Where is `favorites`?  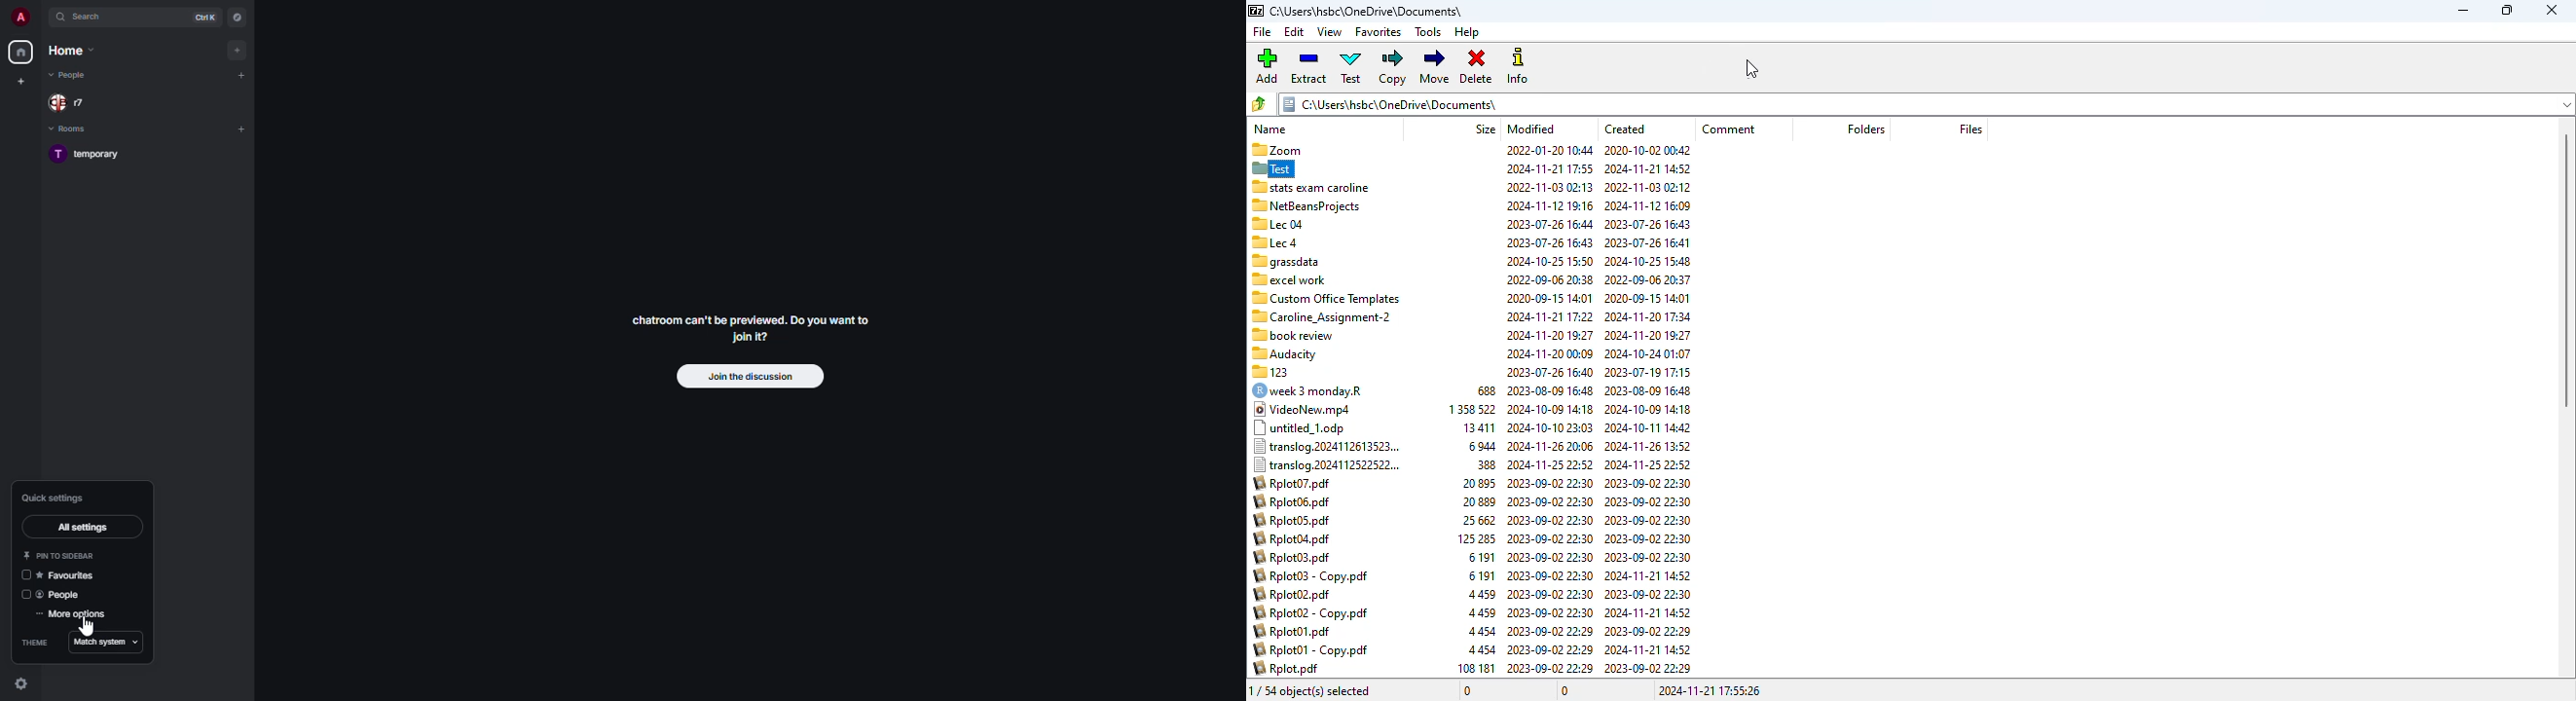
favorites is located at coordinates (1378, 32).